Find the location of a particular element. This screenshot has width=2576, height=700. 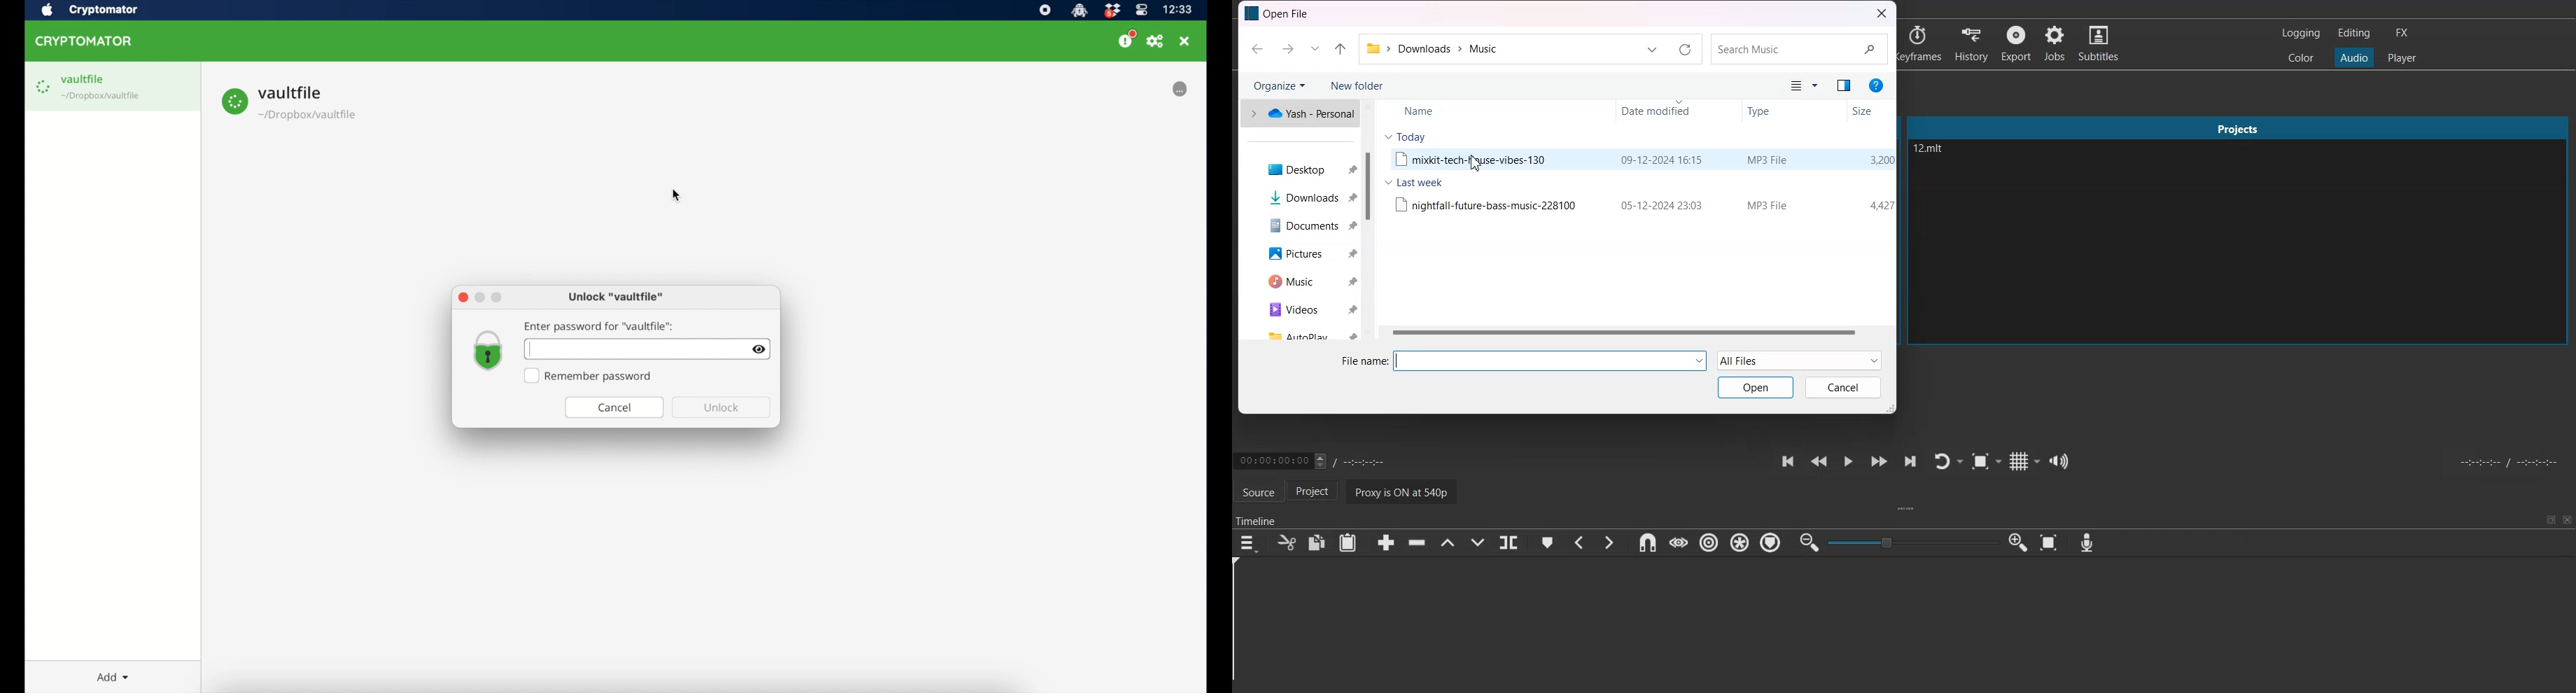

cursor is located at coordinates (1479, 165).